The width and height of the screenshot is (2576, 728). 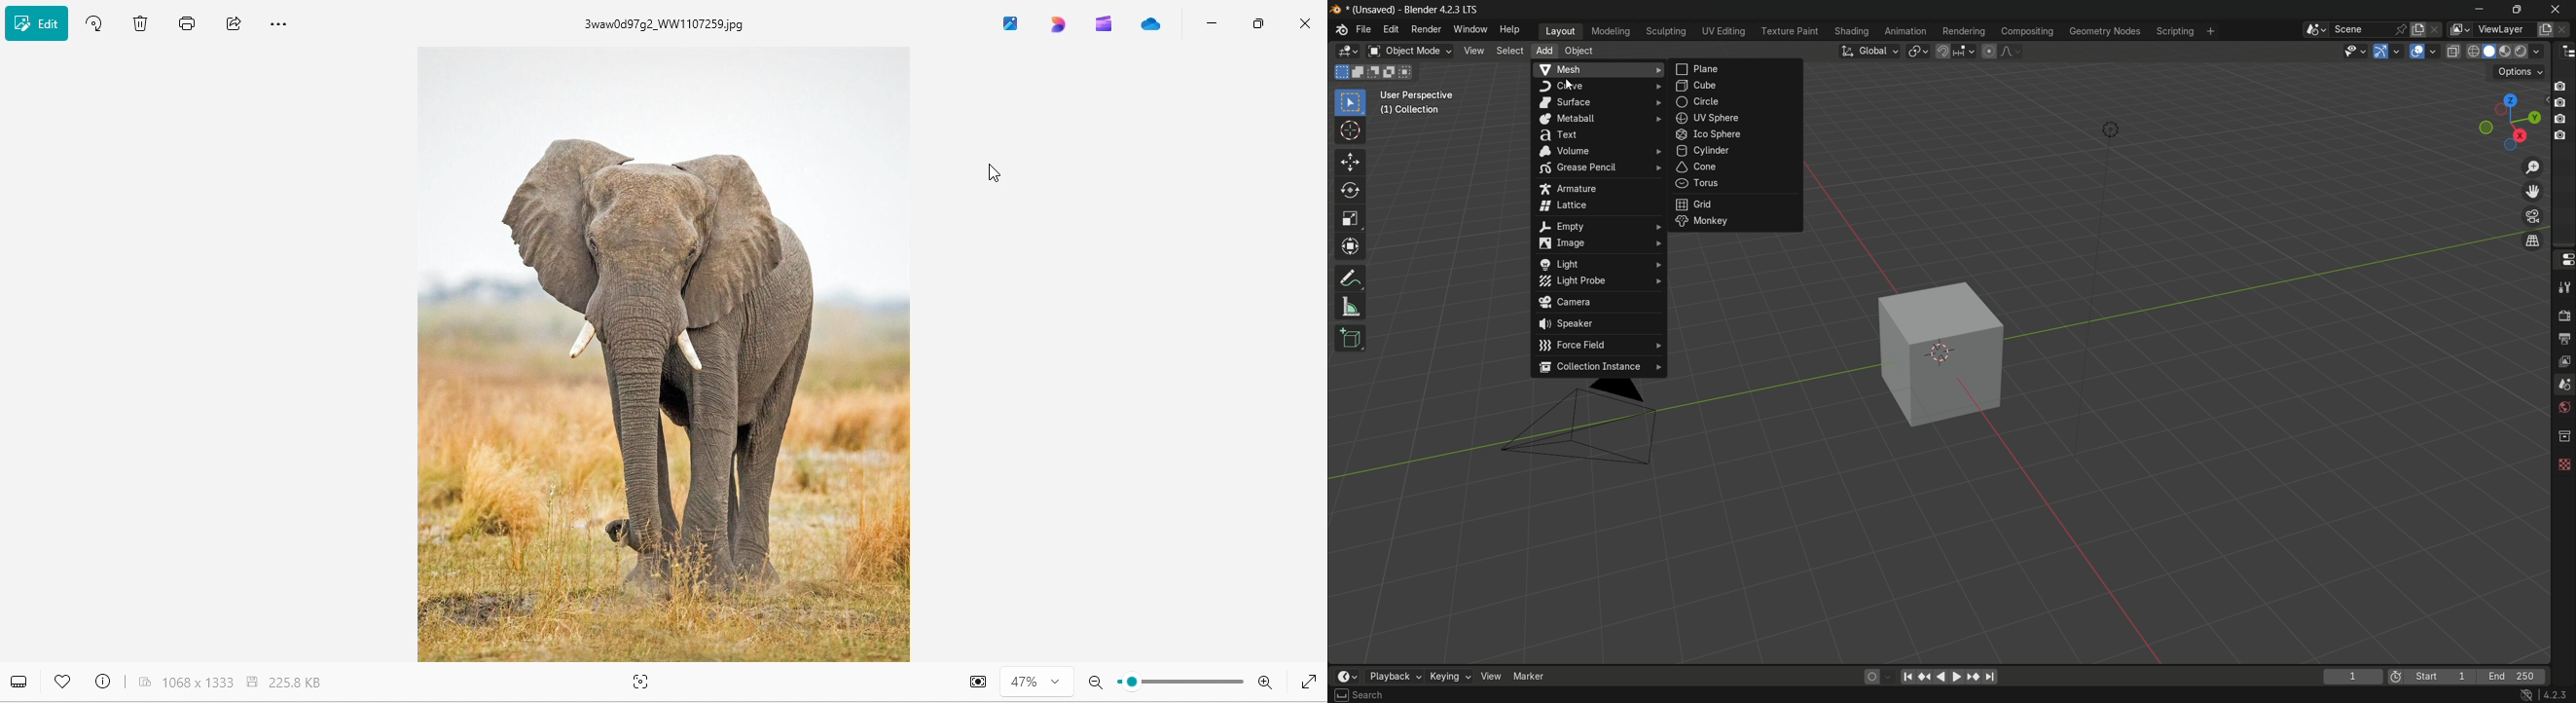 I want to click on reset, so click(x=1927, y=677).